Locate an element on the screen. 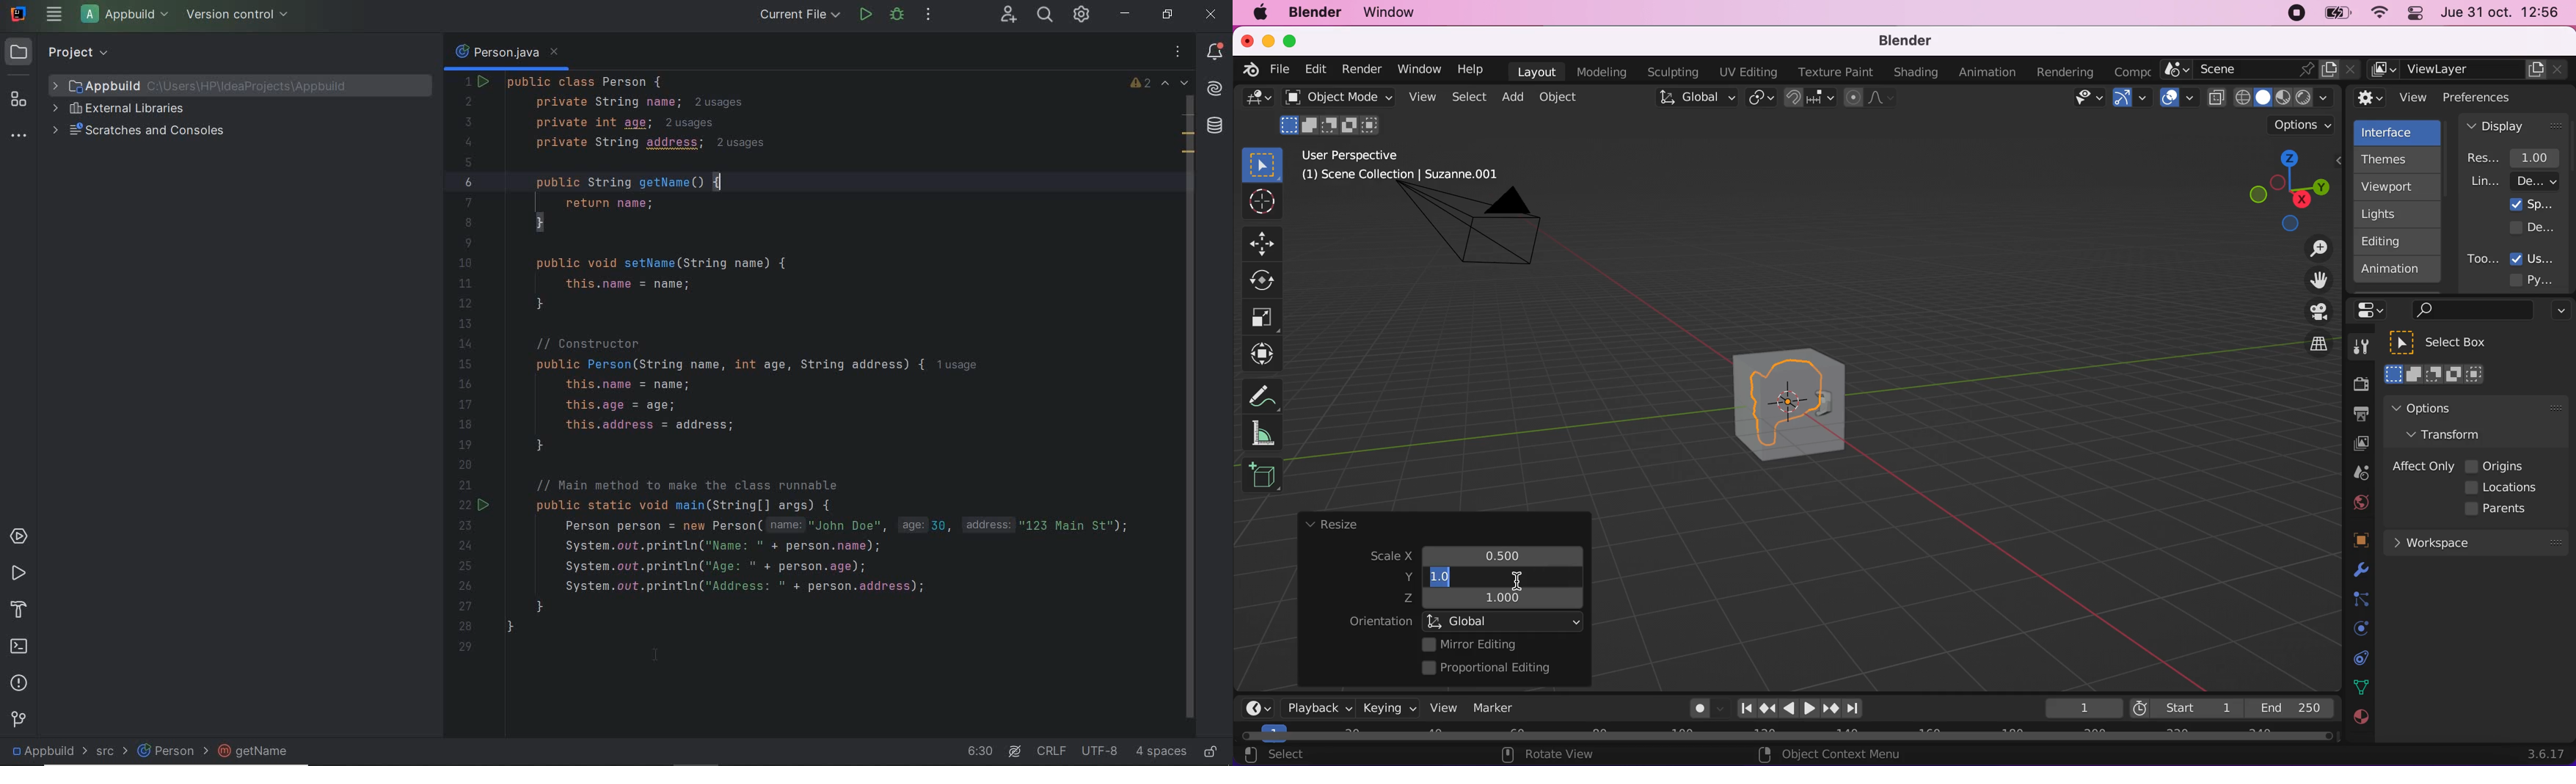 The height and width of the screenshot is (784, 2576). cube is located at coordinates (1791, 400).